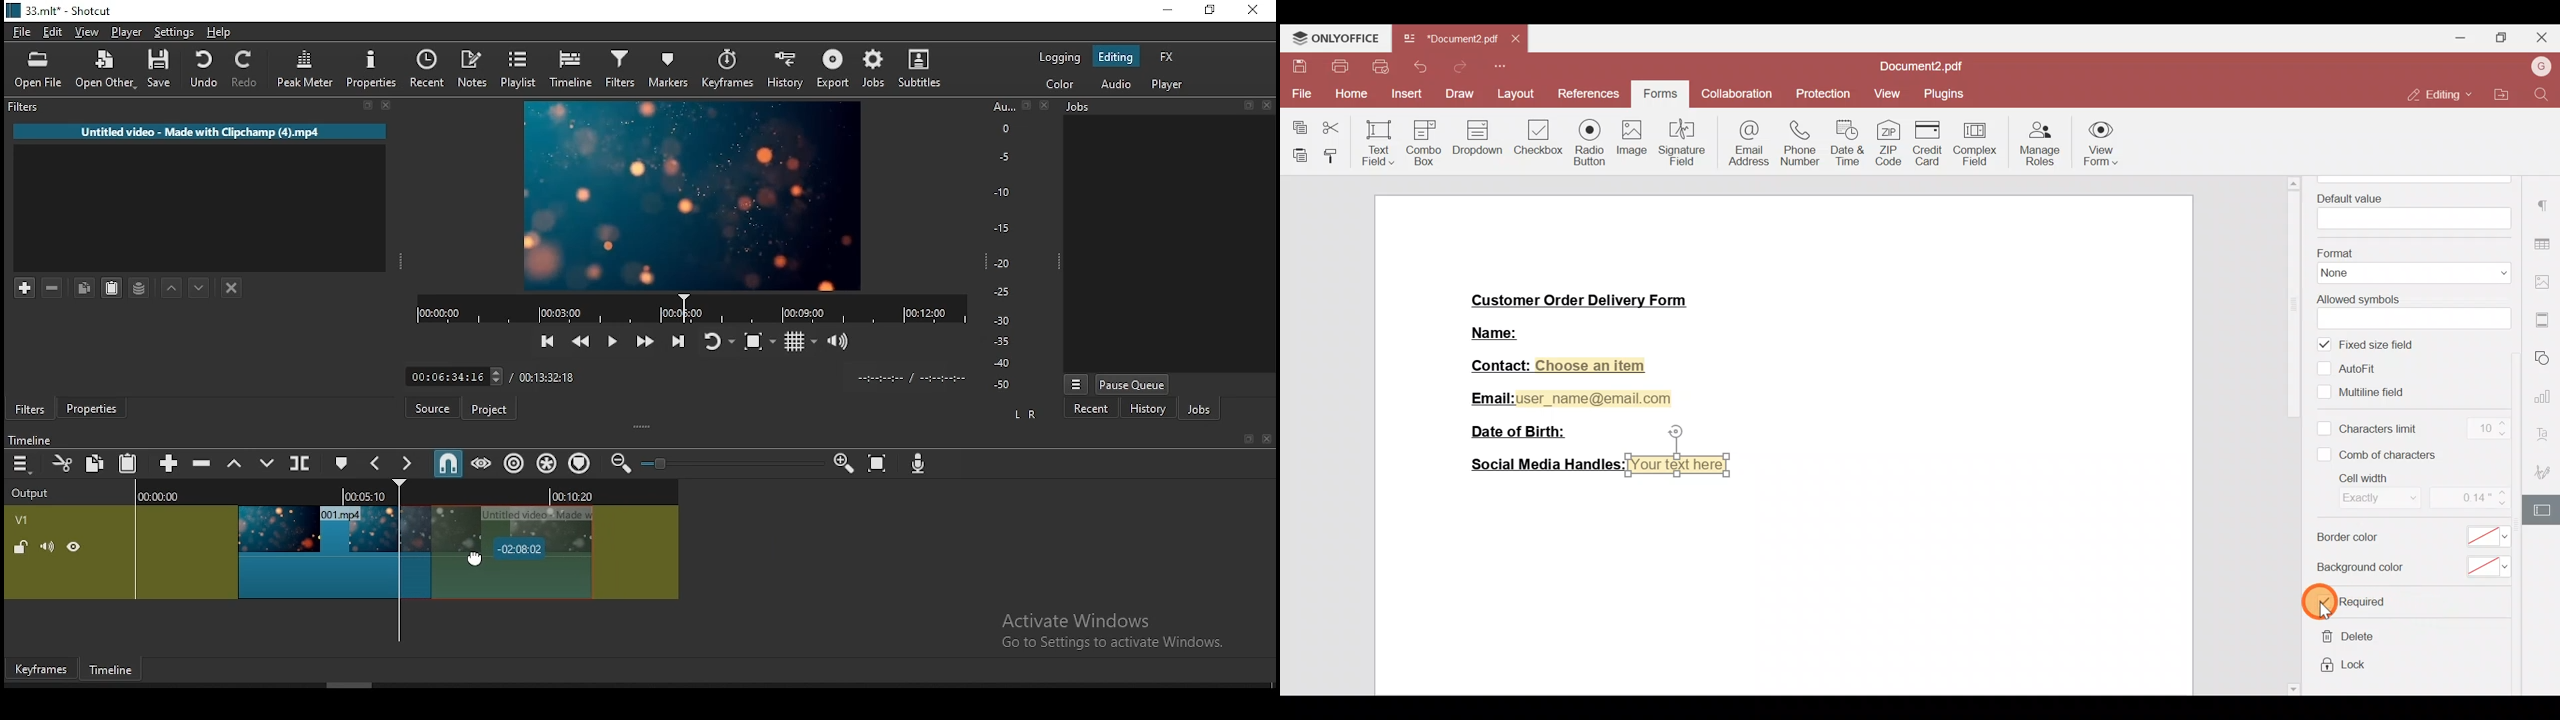 This screenshot has width=2576, height=728. I want to click on Close tab, so click(1518, 41).